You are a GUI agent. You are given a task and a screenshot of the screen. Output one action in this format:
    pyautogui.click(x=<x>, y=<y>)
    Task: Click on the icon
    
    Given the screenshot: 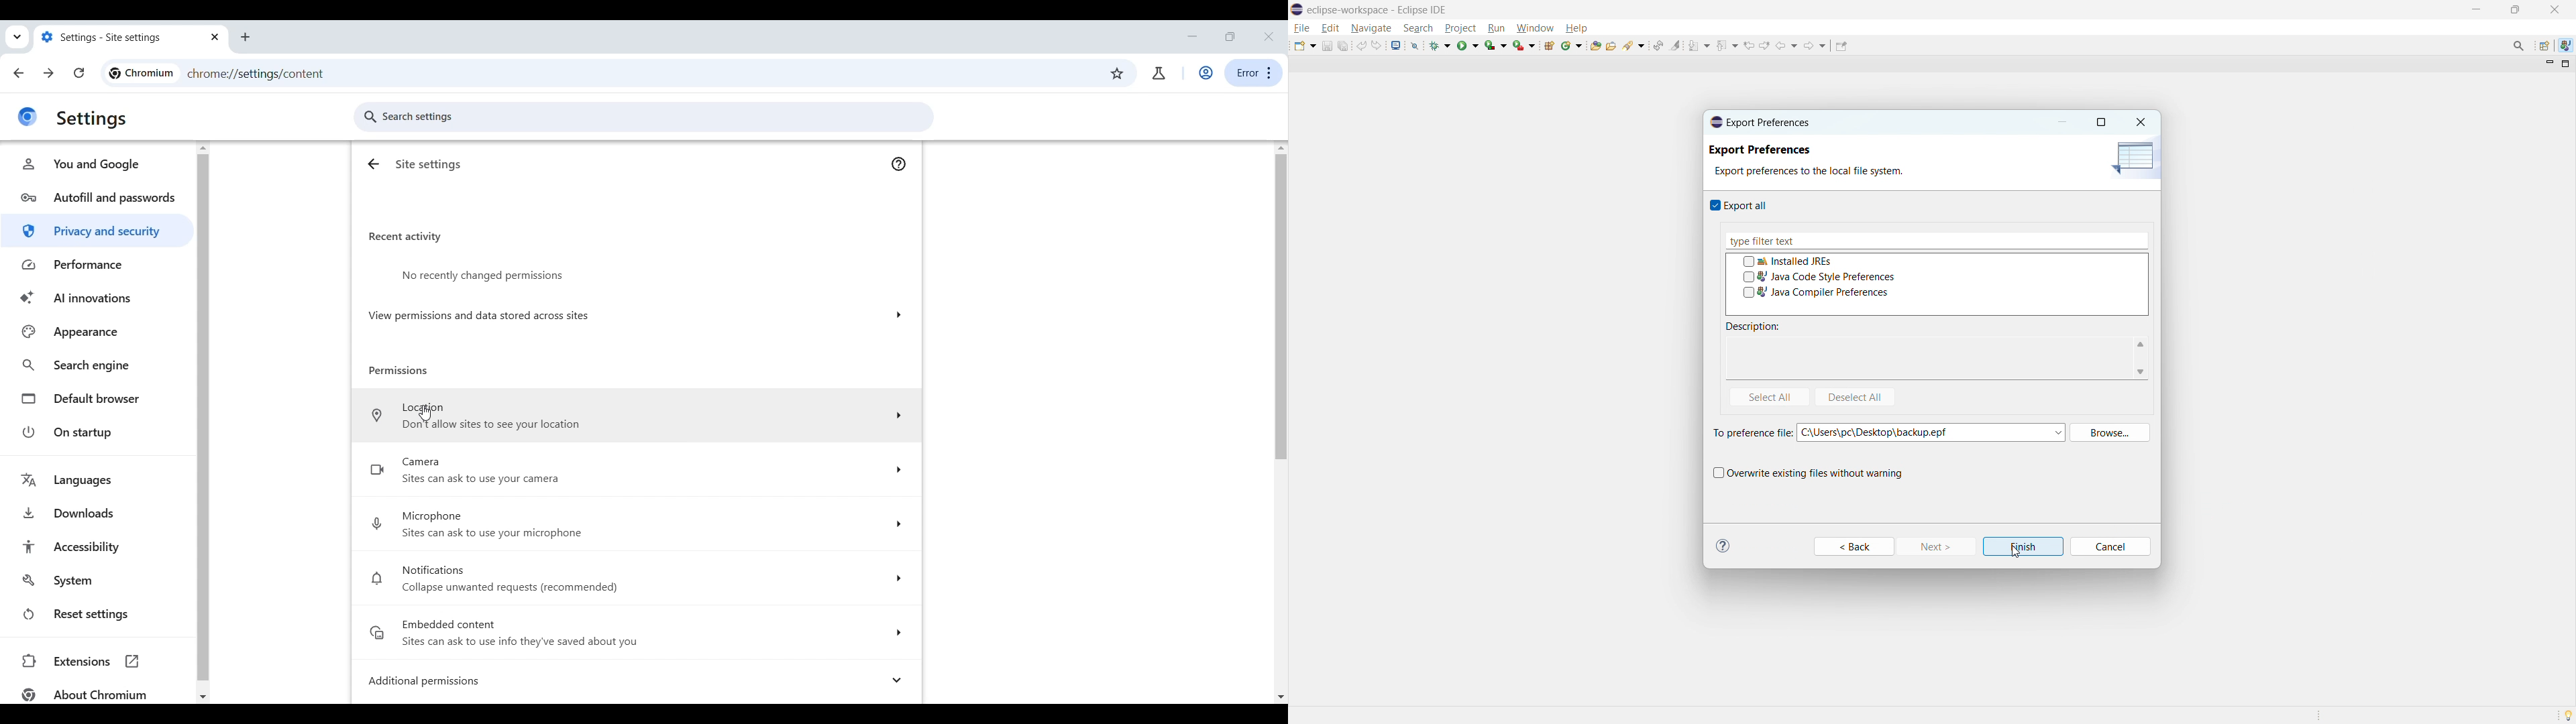 What is the action you would take?
    pyautogui.click(x=2140, y=162)
    